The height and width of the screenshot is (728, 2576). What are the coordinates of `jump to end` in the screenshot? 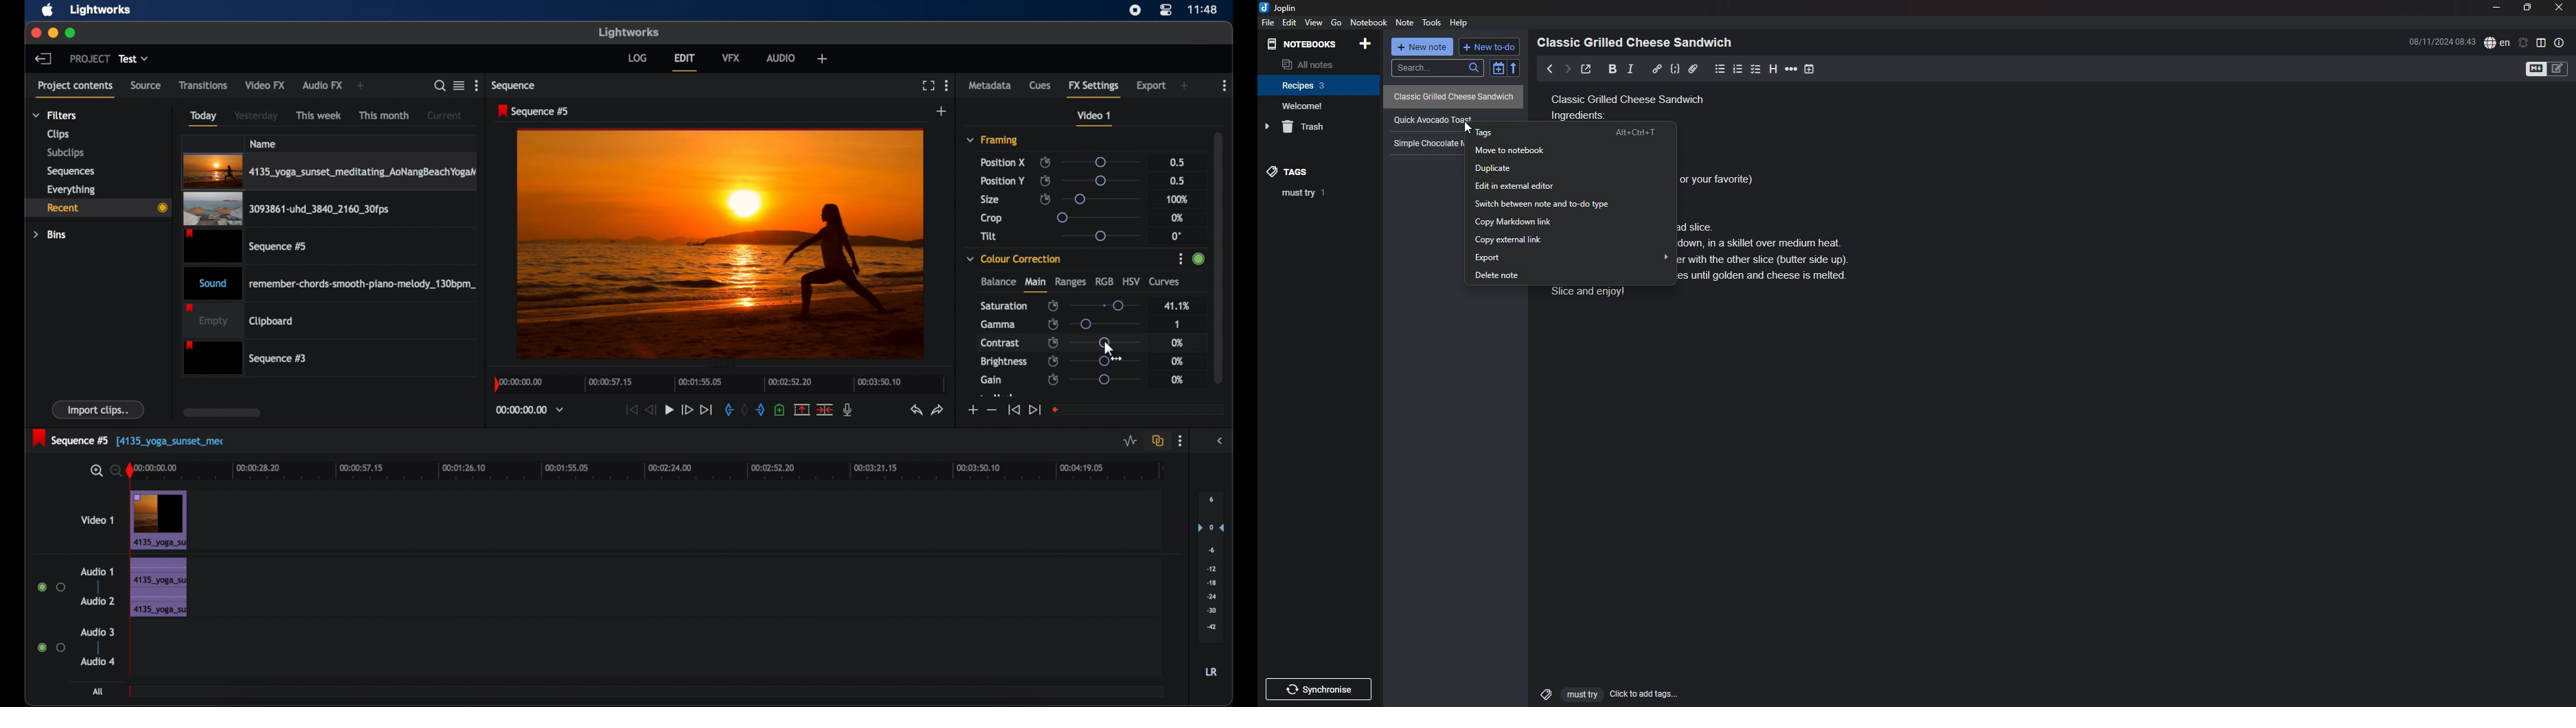 It's located at (1035, 409).